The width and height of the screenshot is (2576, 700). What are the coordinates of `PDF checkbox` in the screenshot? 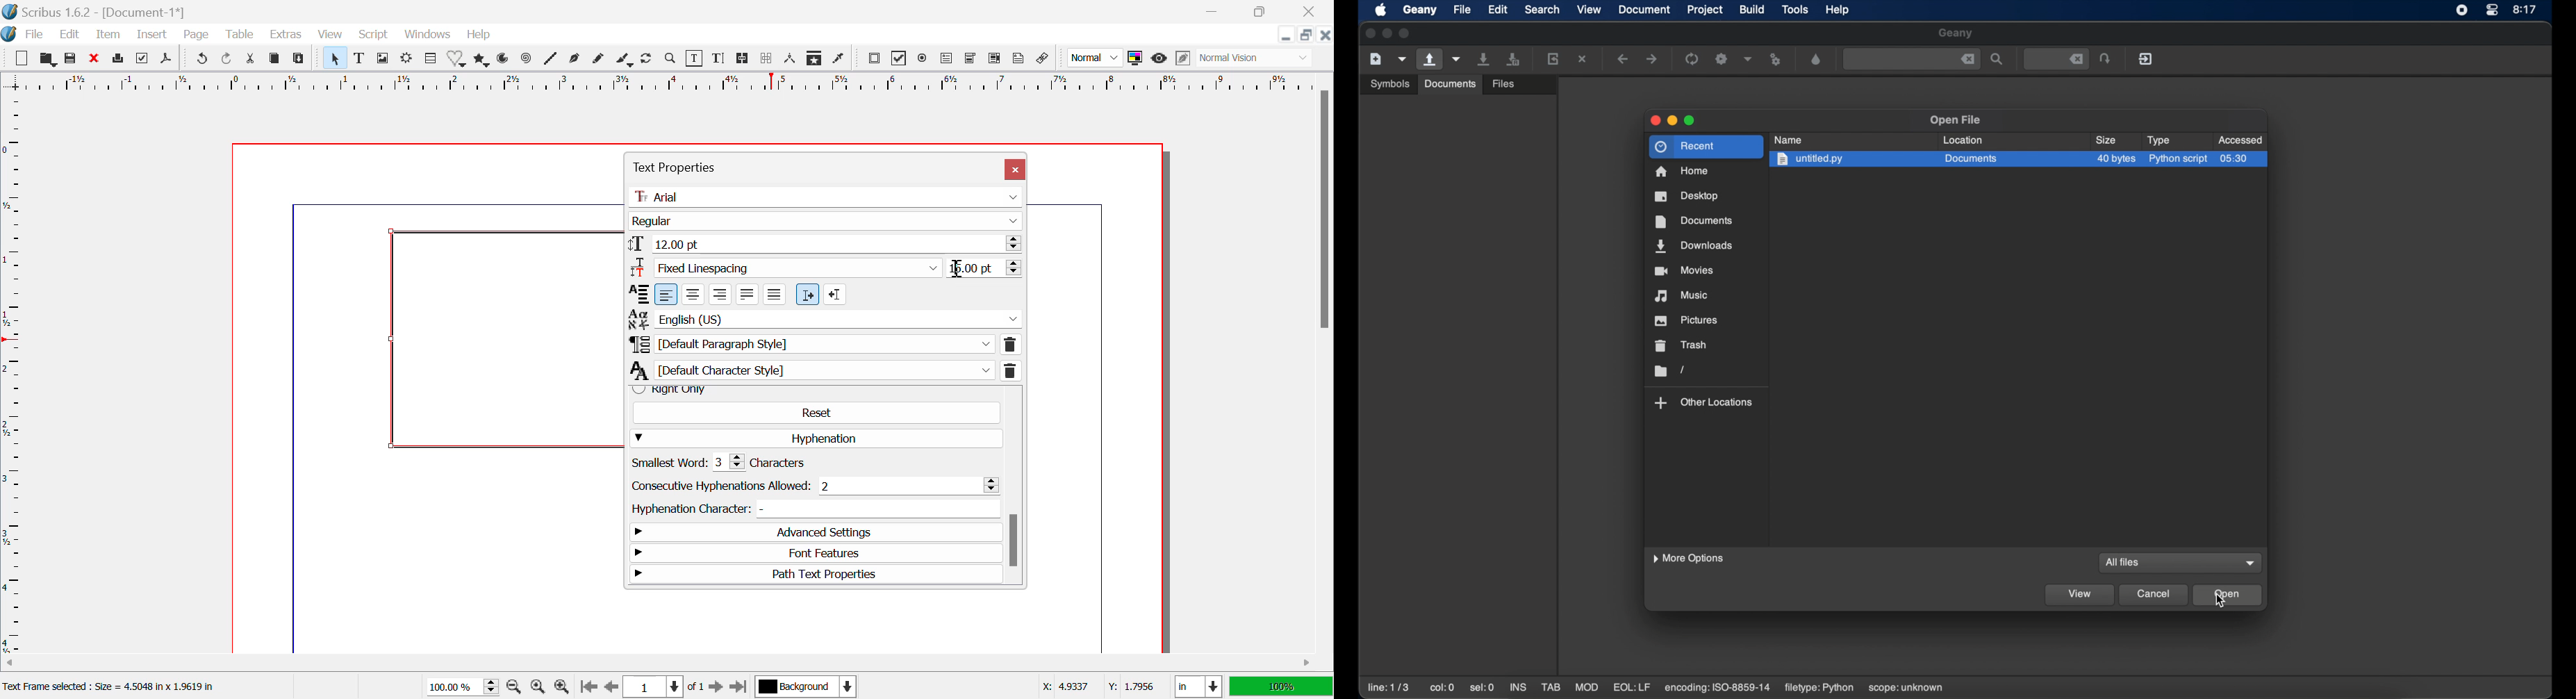 It's located at (900, 58).